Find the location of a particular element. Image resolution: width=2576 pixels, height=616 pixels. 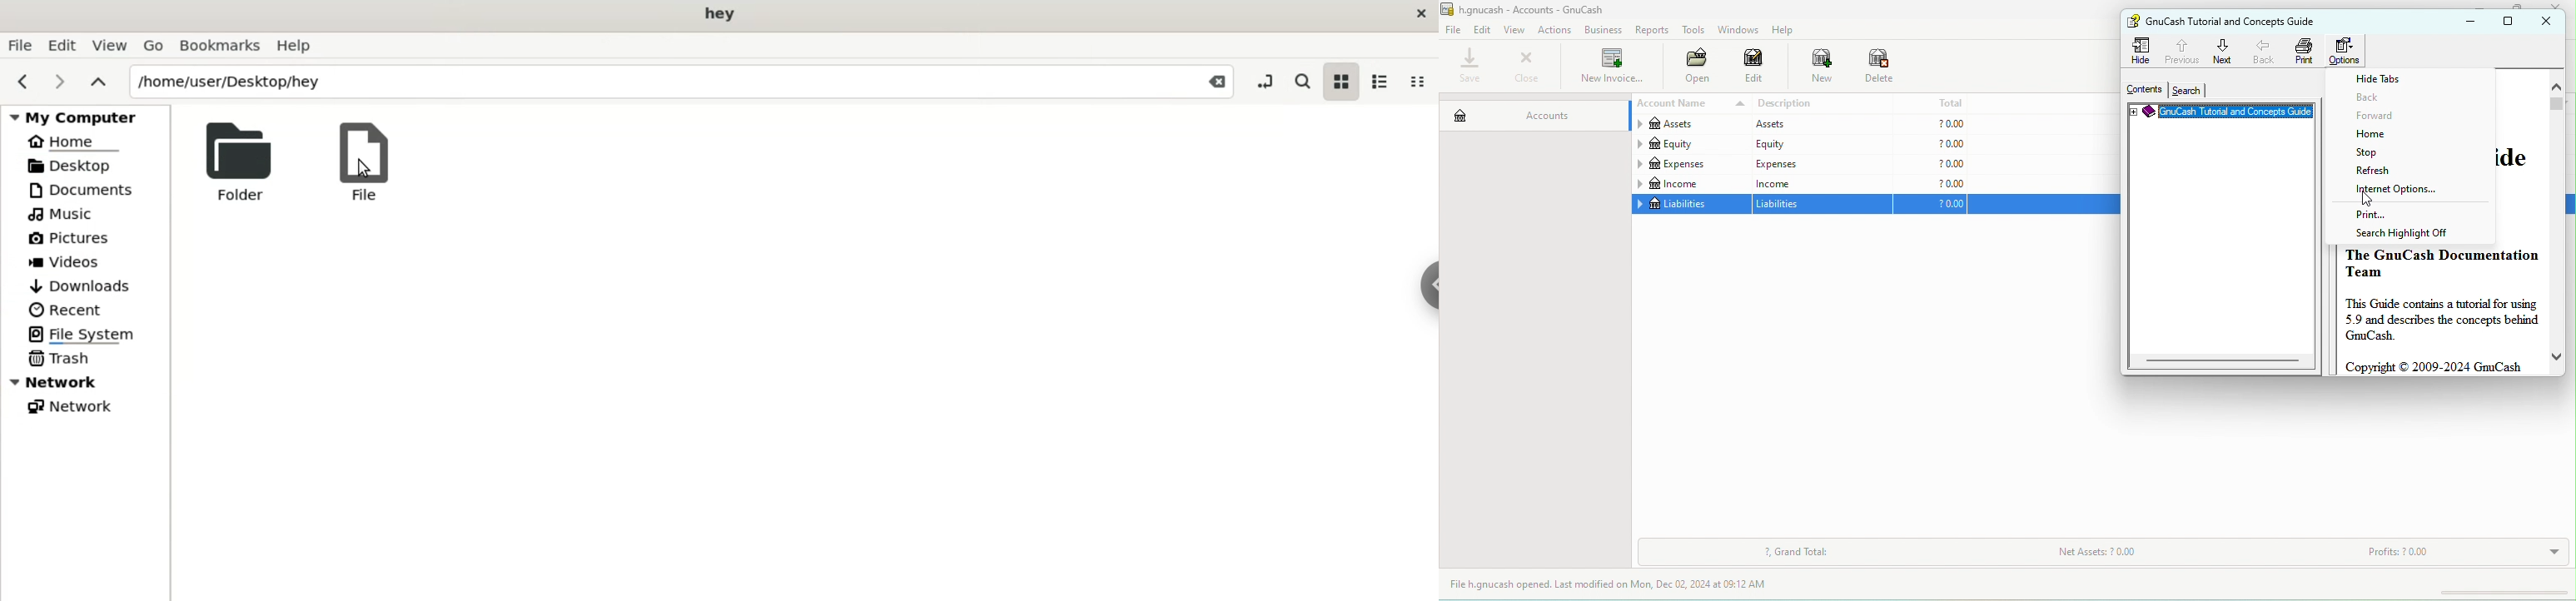

liabilities is located at coordinates (1823, 205).